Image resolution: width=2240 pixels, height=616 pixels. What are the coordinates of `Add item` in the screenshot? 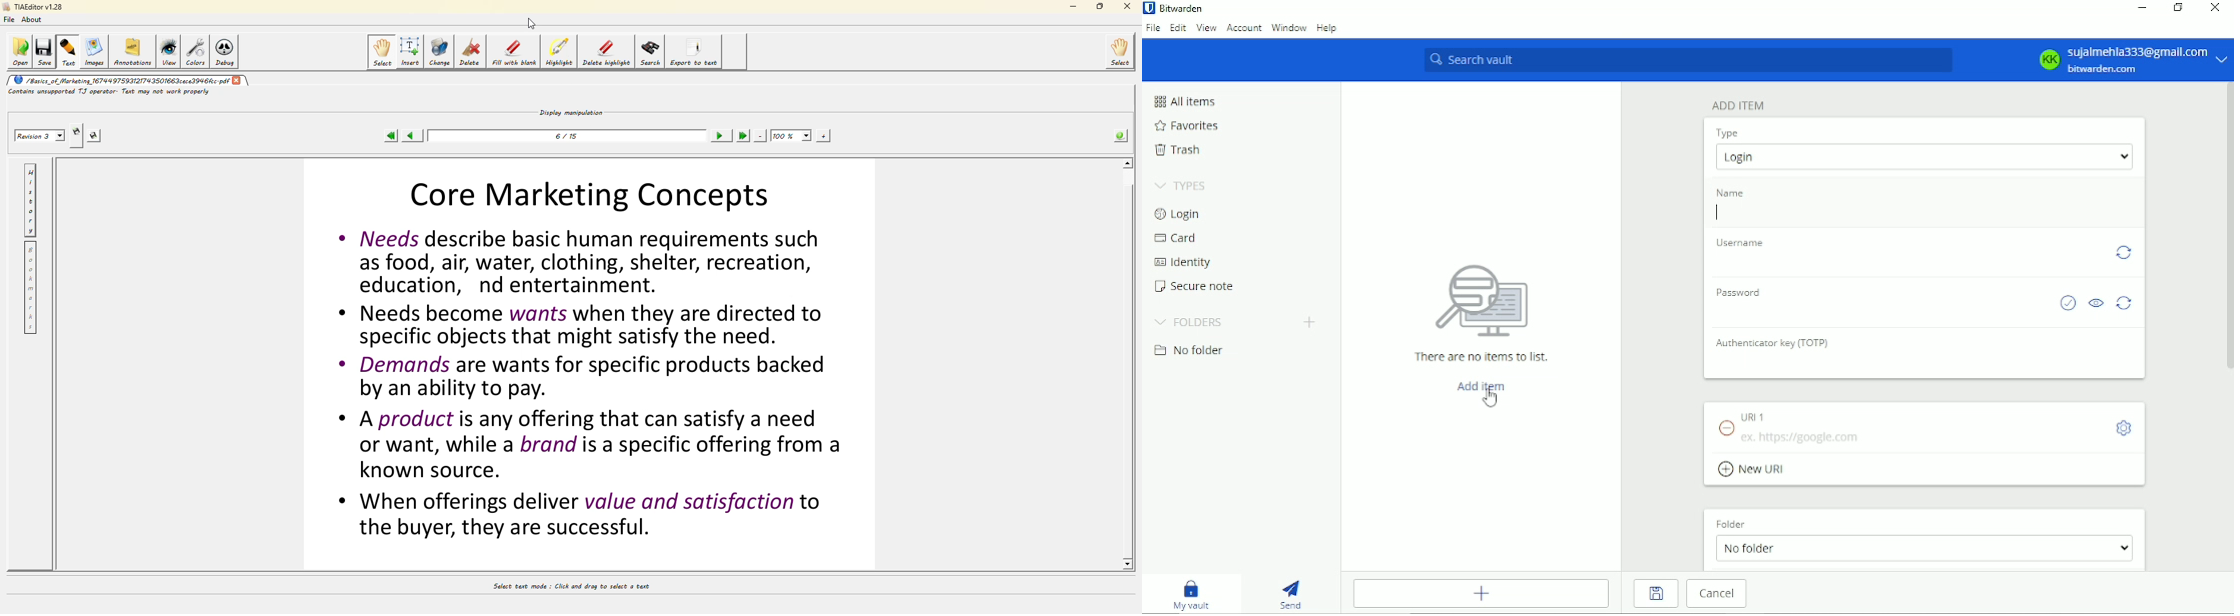 It's located at (1481, 386).